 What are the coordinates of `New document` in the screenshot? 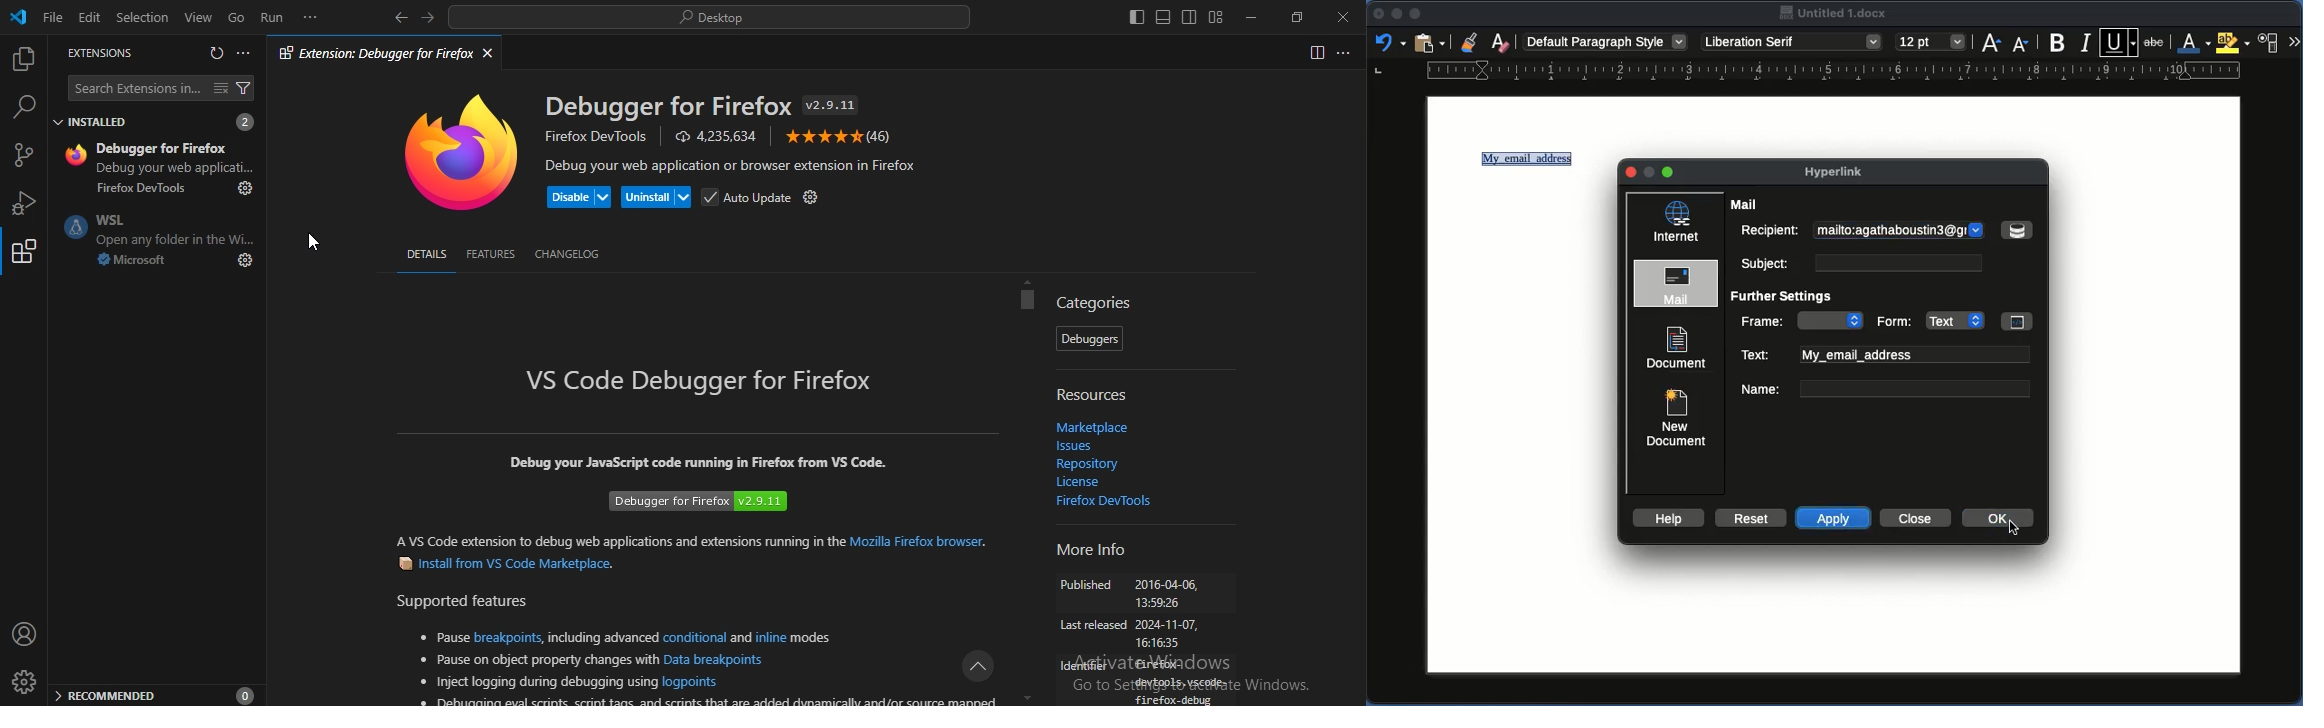 It's located at (1675, 415).